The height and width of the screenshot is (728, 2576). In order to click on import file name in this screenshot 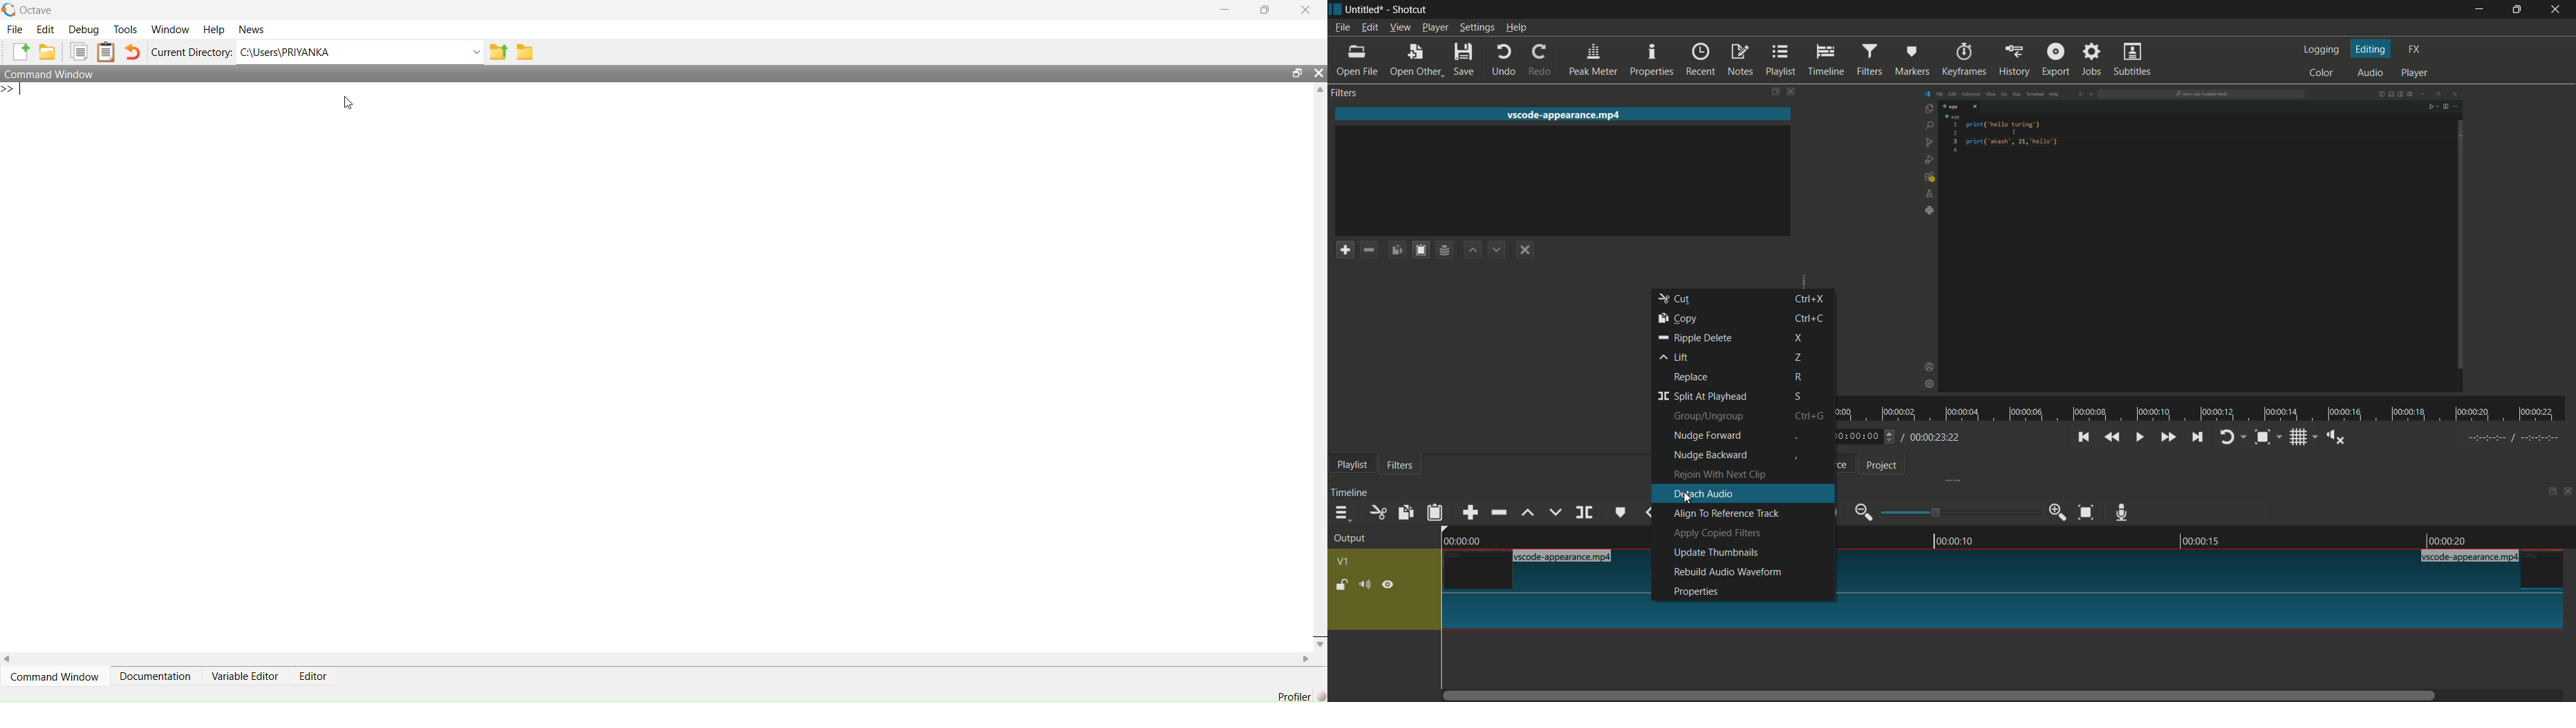, I will do `click(1567, 114)`.